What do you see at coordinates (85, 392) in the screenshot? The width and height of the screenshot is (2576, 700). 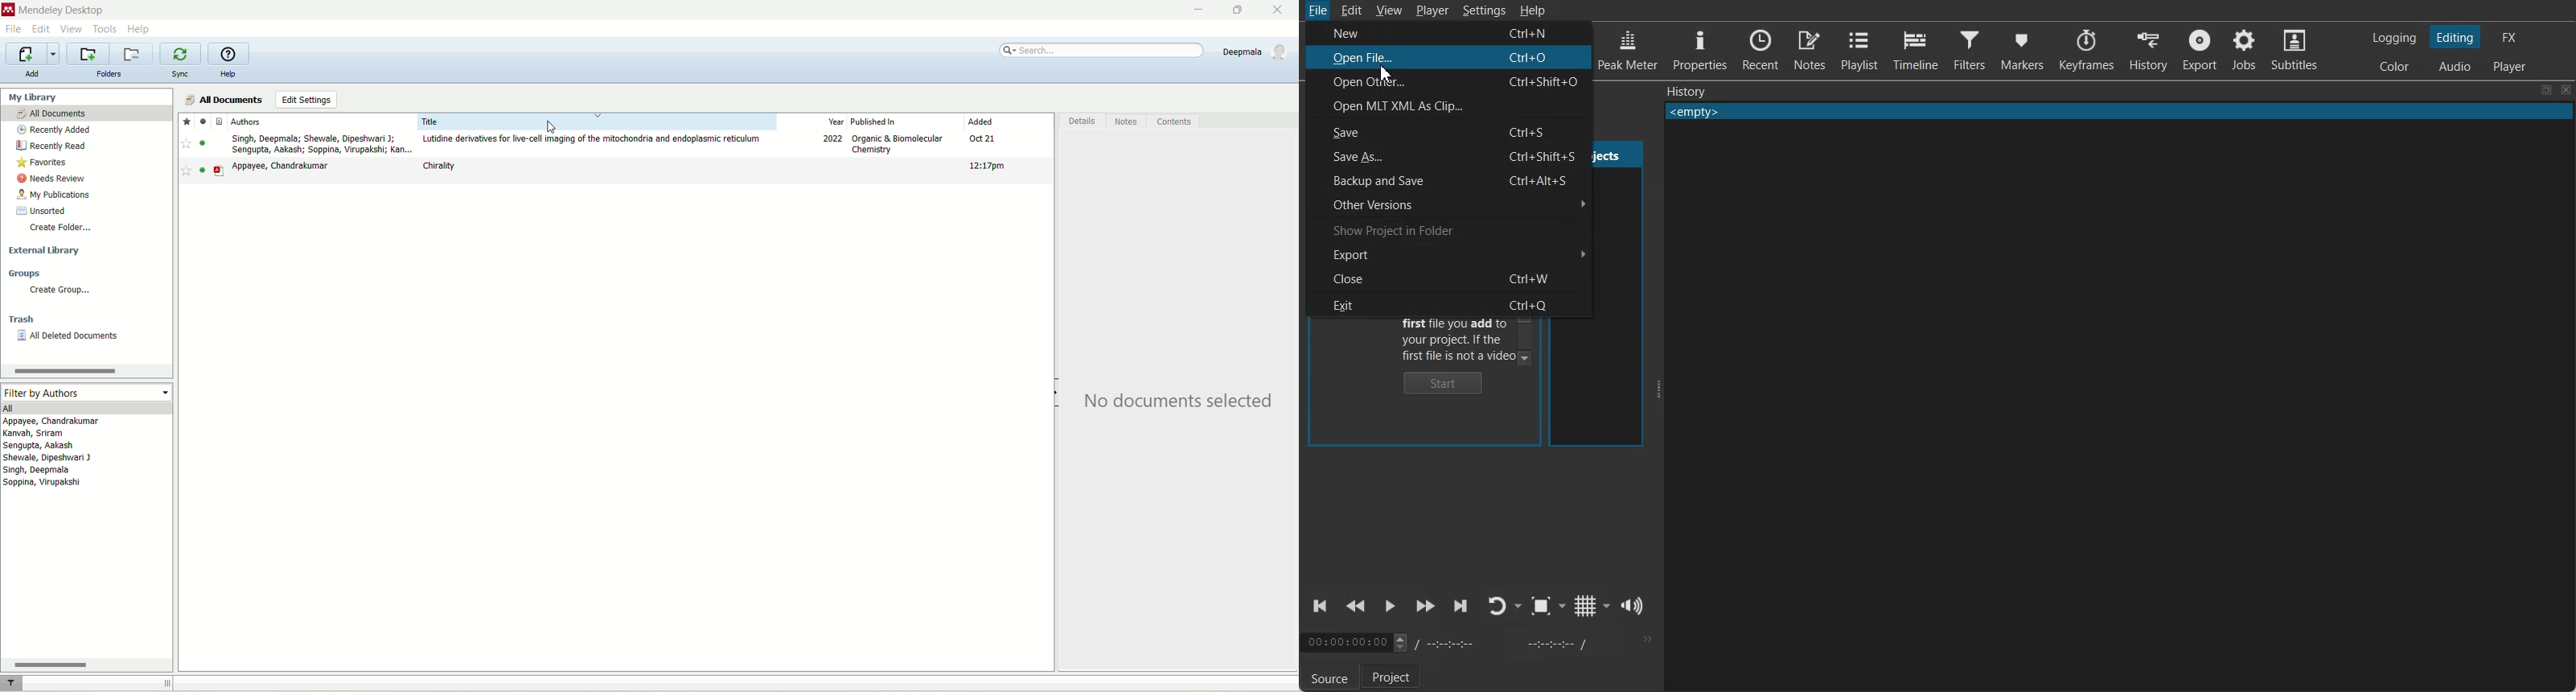 I see `filter by authors` at bounding box center [85, 392].